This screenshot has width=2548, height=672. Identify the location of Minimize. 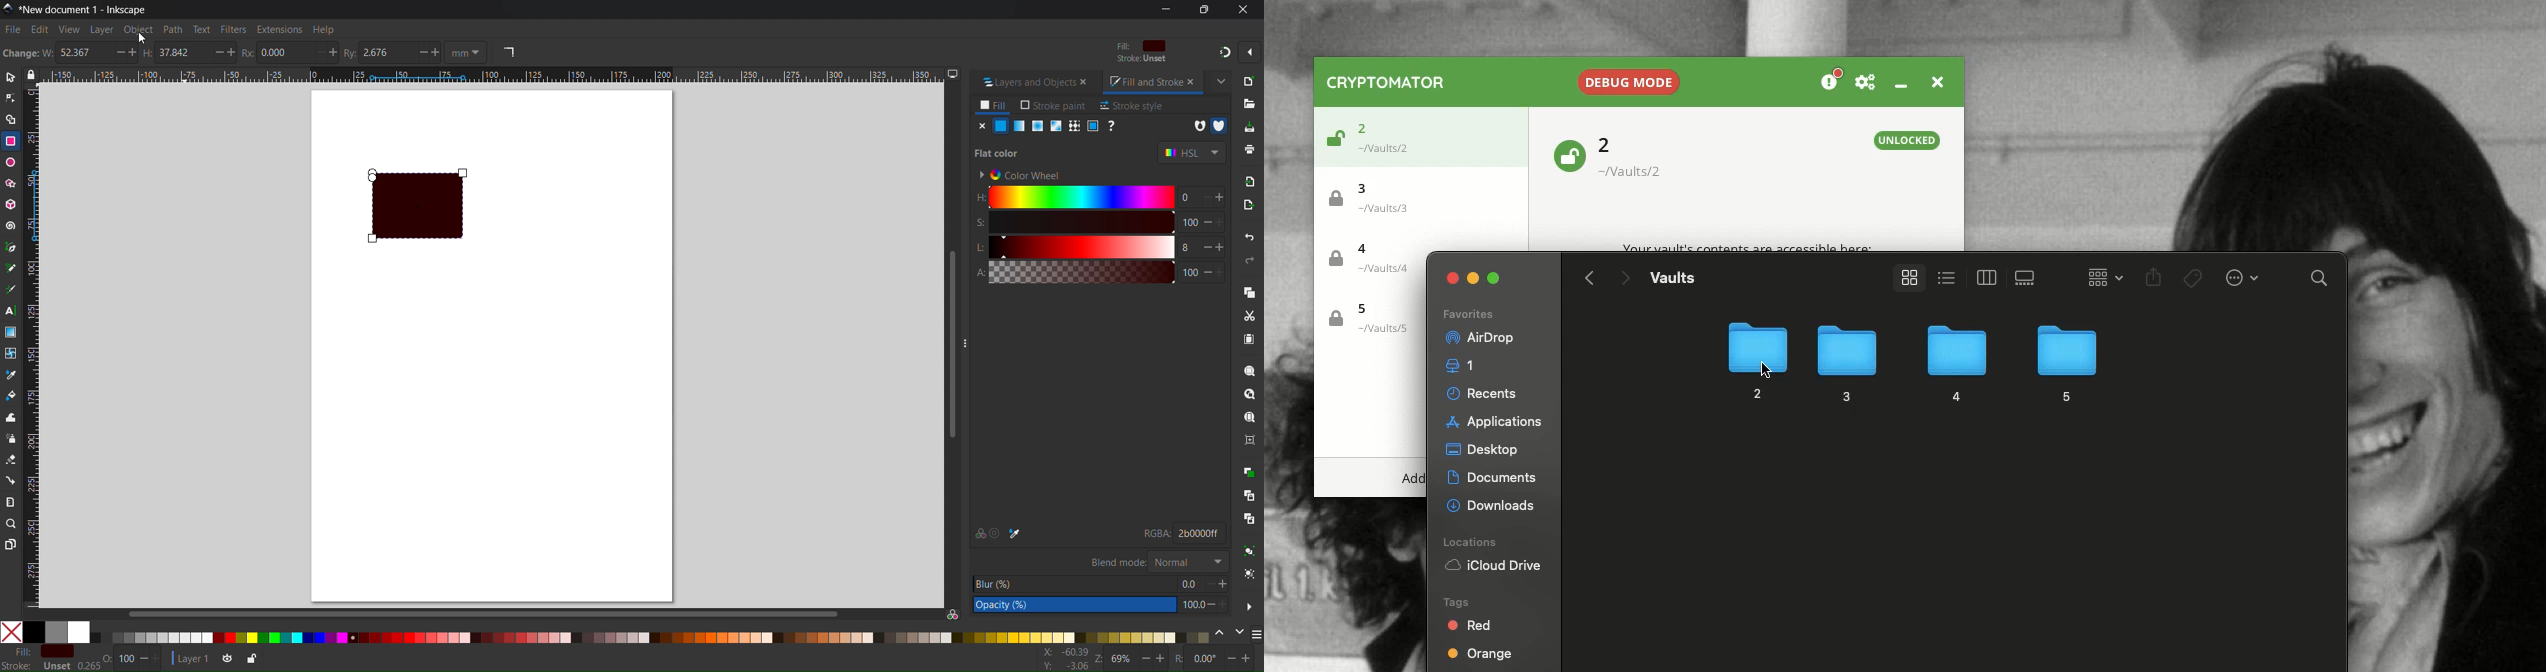
(1900, 85).